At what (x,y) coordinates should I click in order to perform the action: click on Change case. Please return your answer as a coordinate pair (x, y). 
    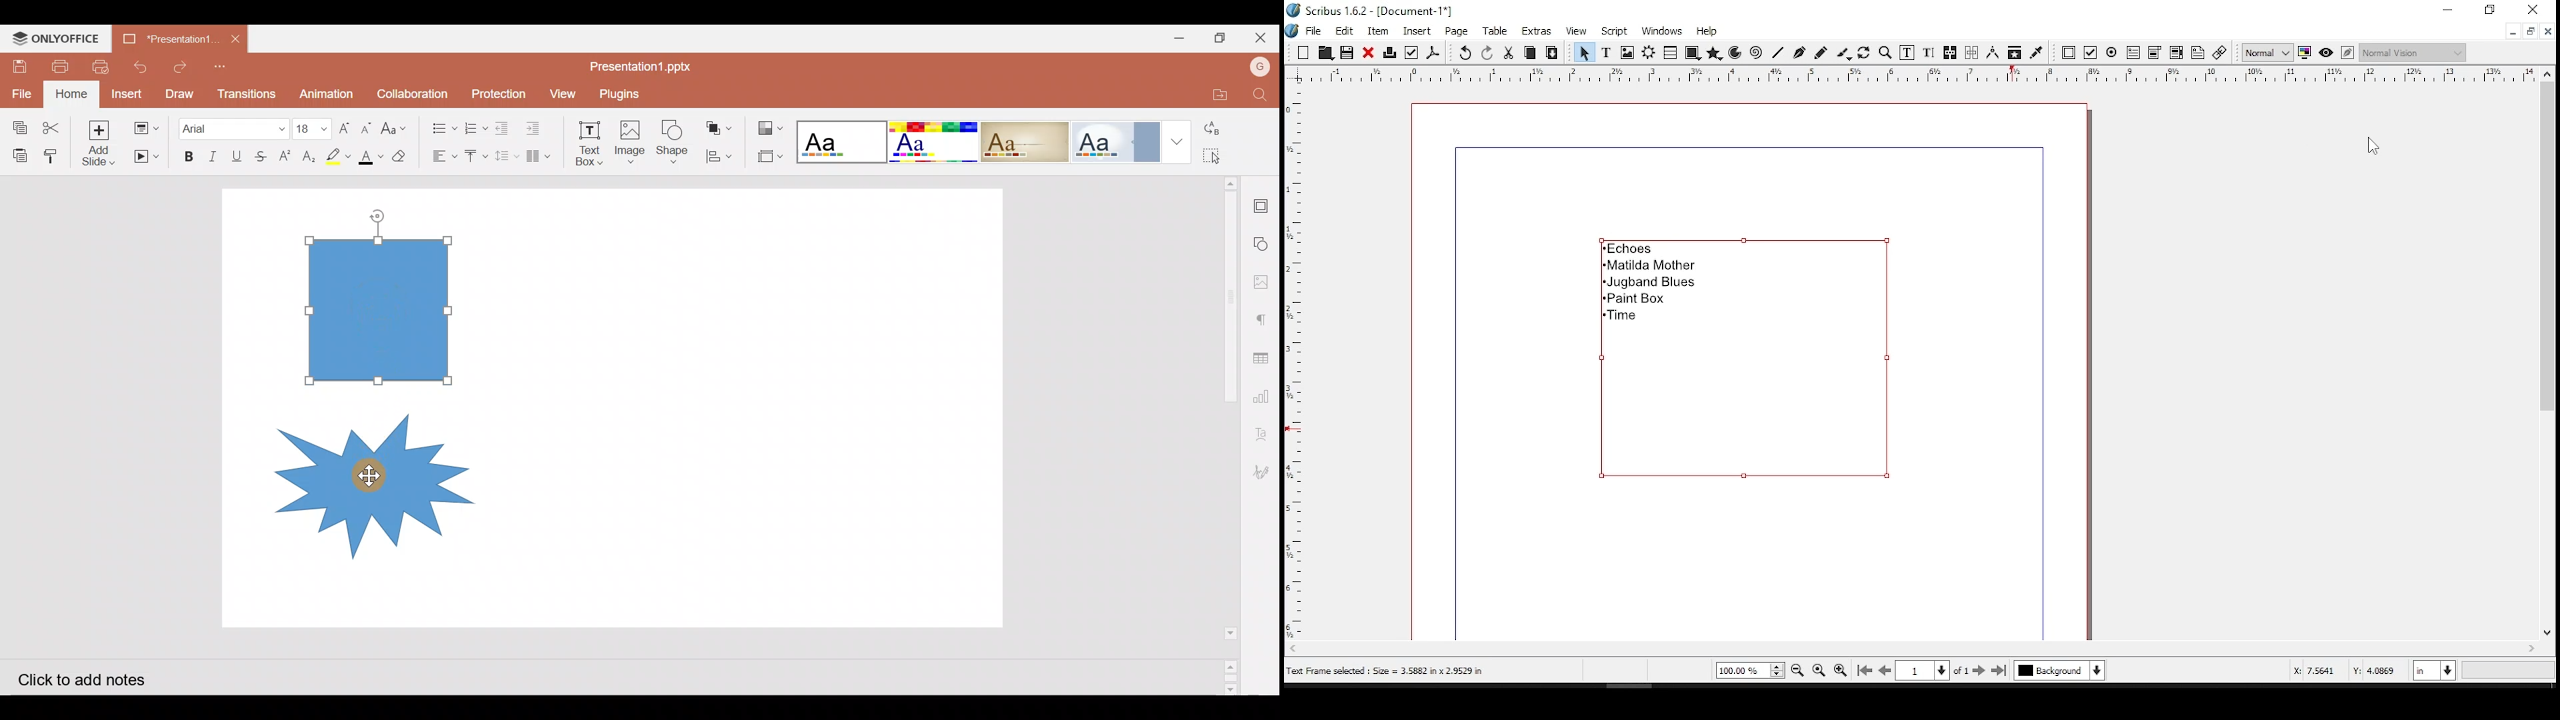
    Looking at the image, I should click on (397, 127).